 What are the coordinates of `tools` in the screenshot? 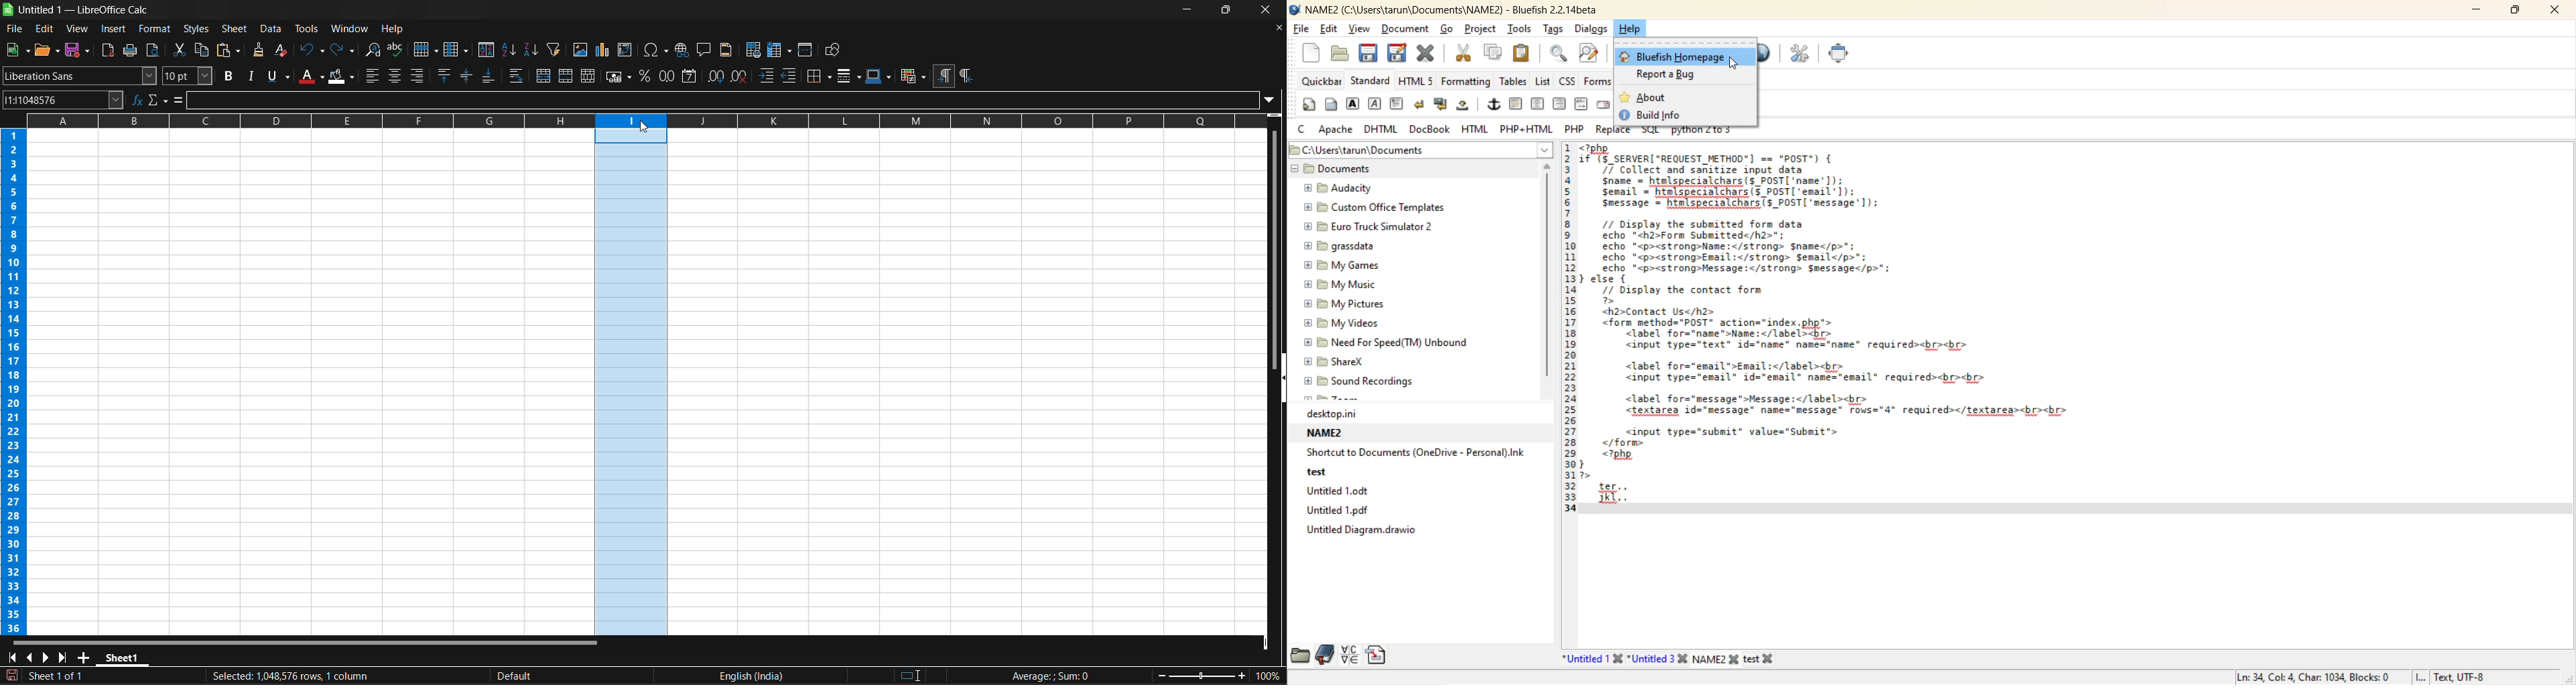 It's located at (308, 27).